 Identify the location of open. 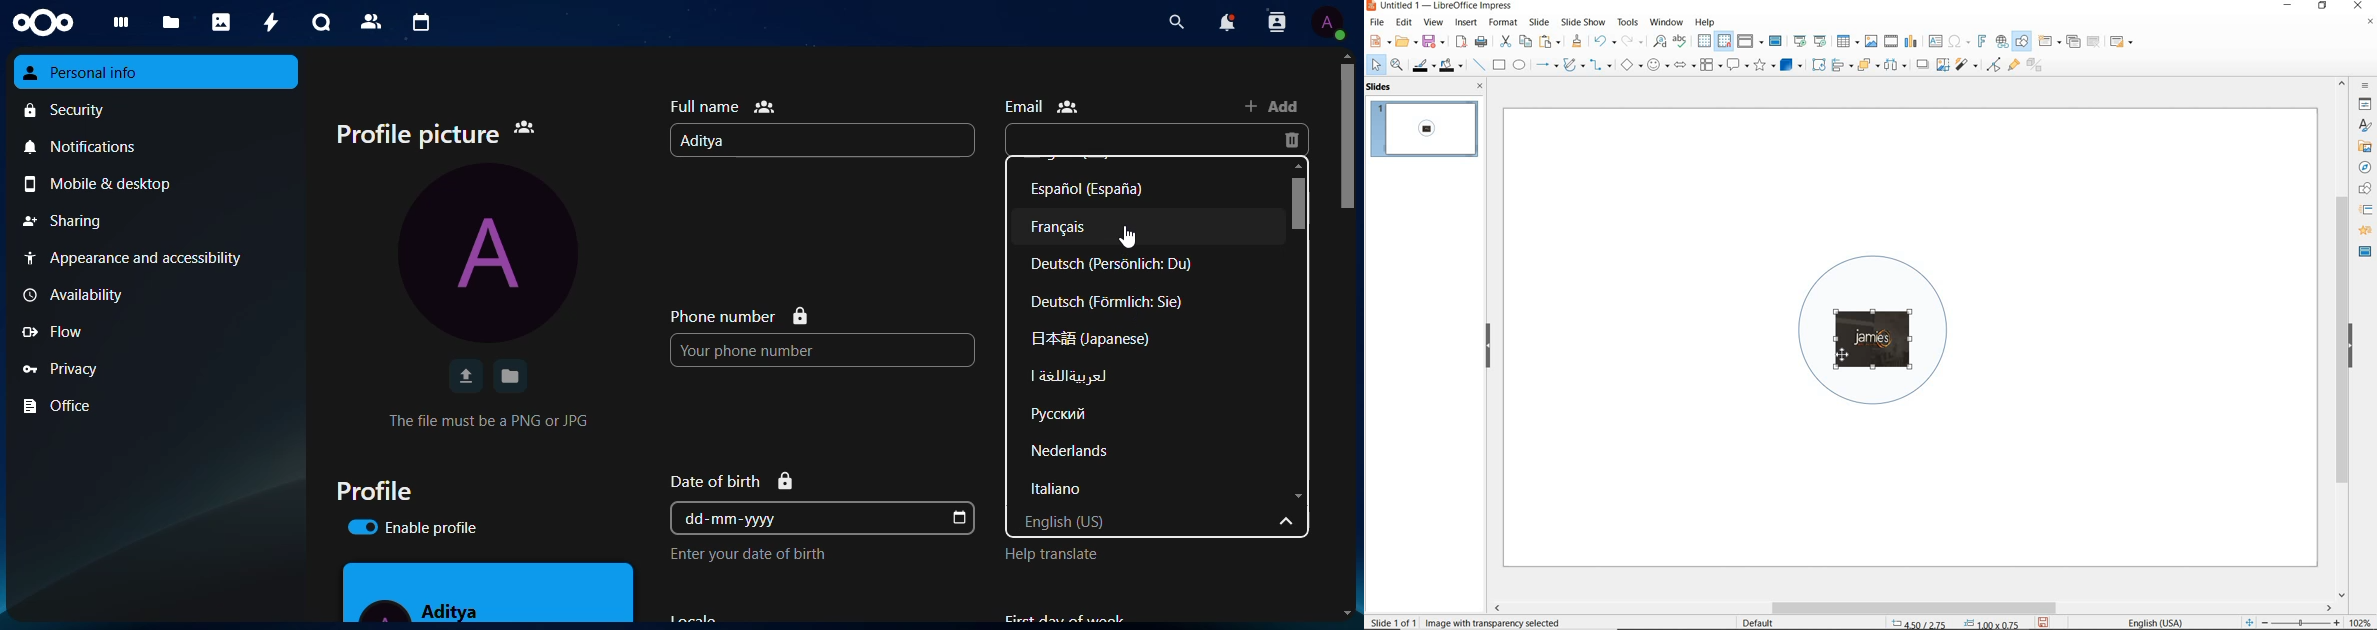
(1404, 42).